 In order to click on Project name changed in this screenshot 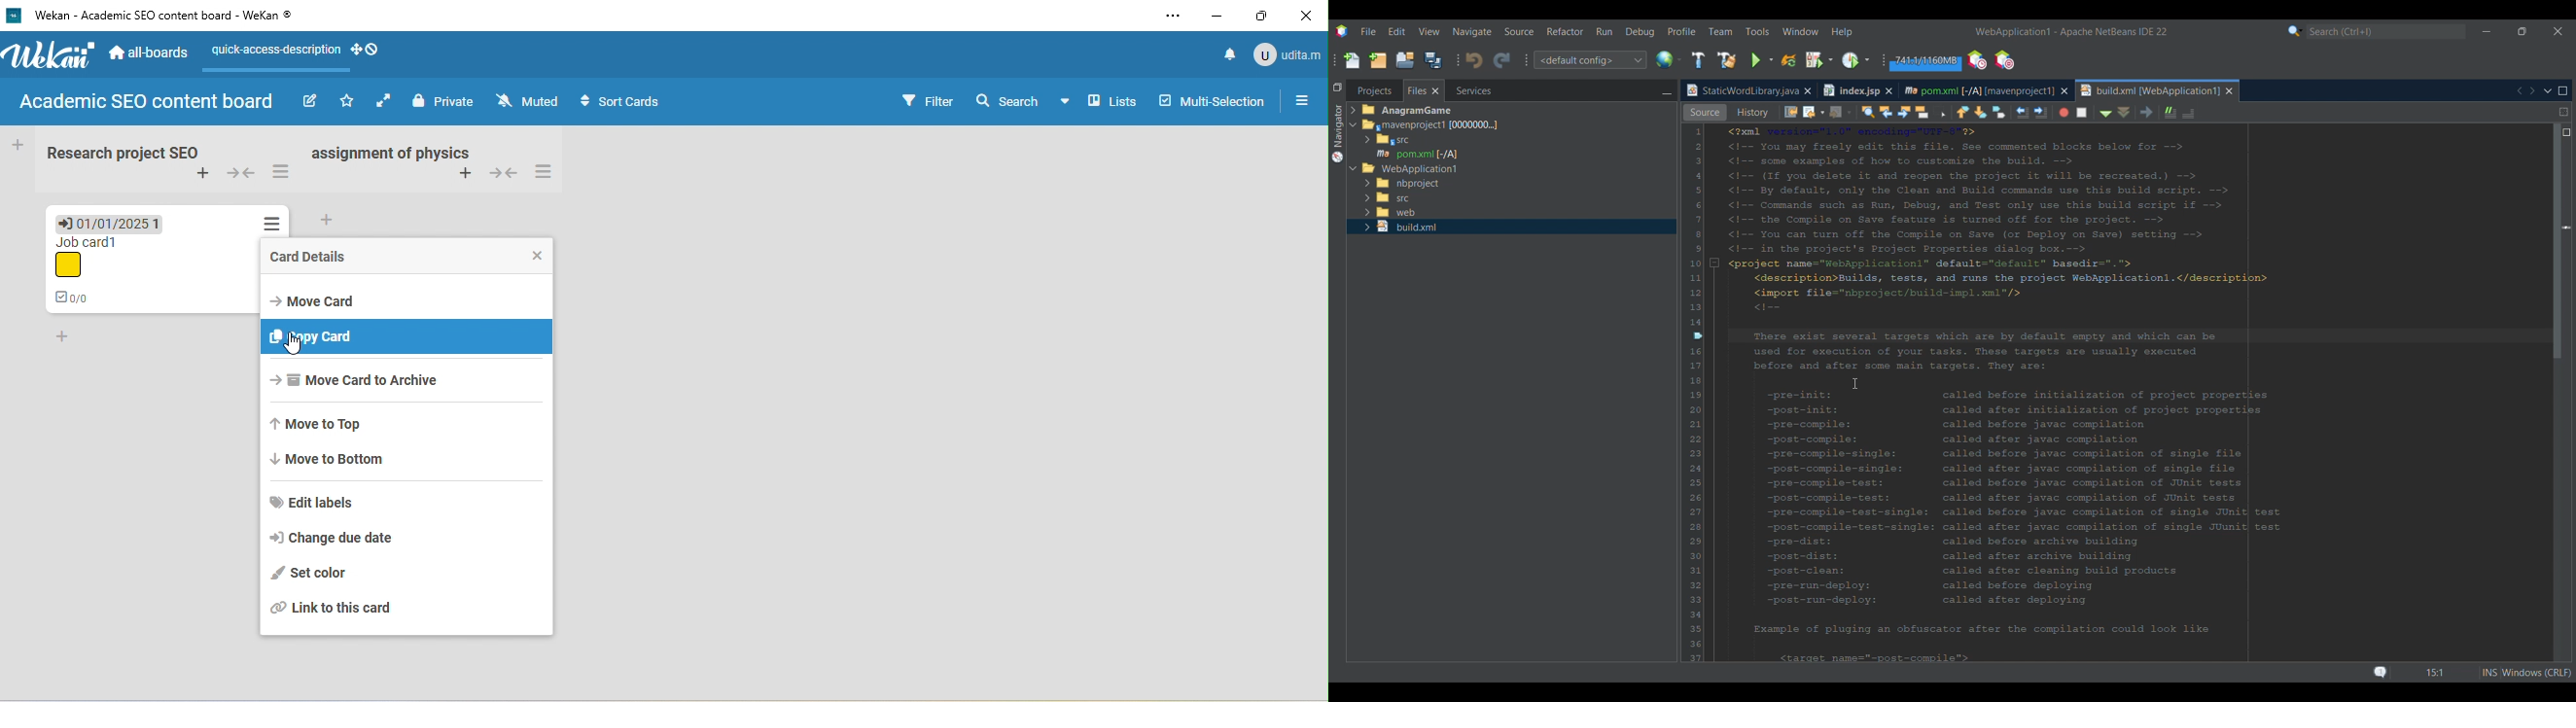, I will do `click(2012, 31)`.